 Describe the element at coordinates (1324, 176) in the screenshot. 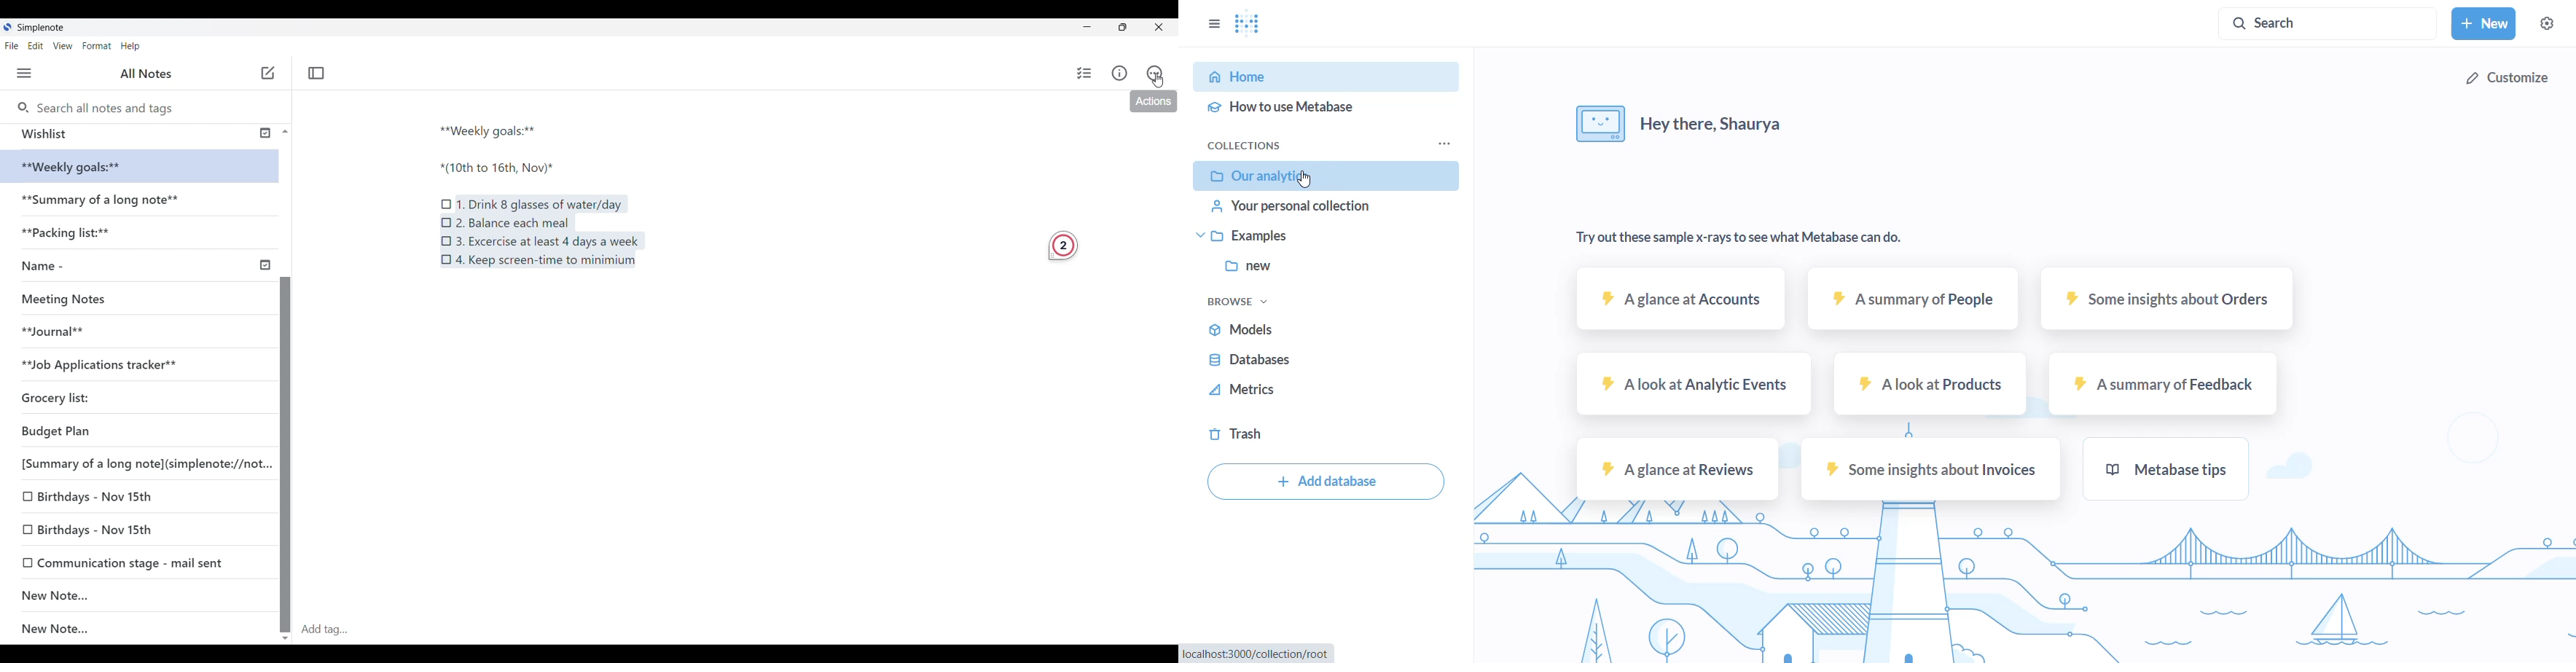

I see `our analytics` at that location.